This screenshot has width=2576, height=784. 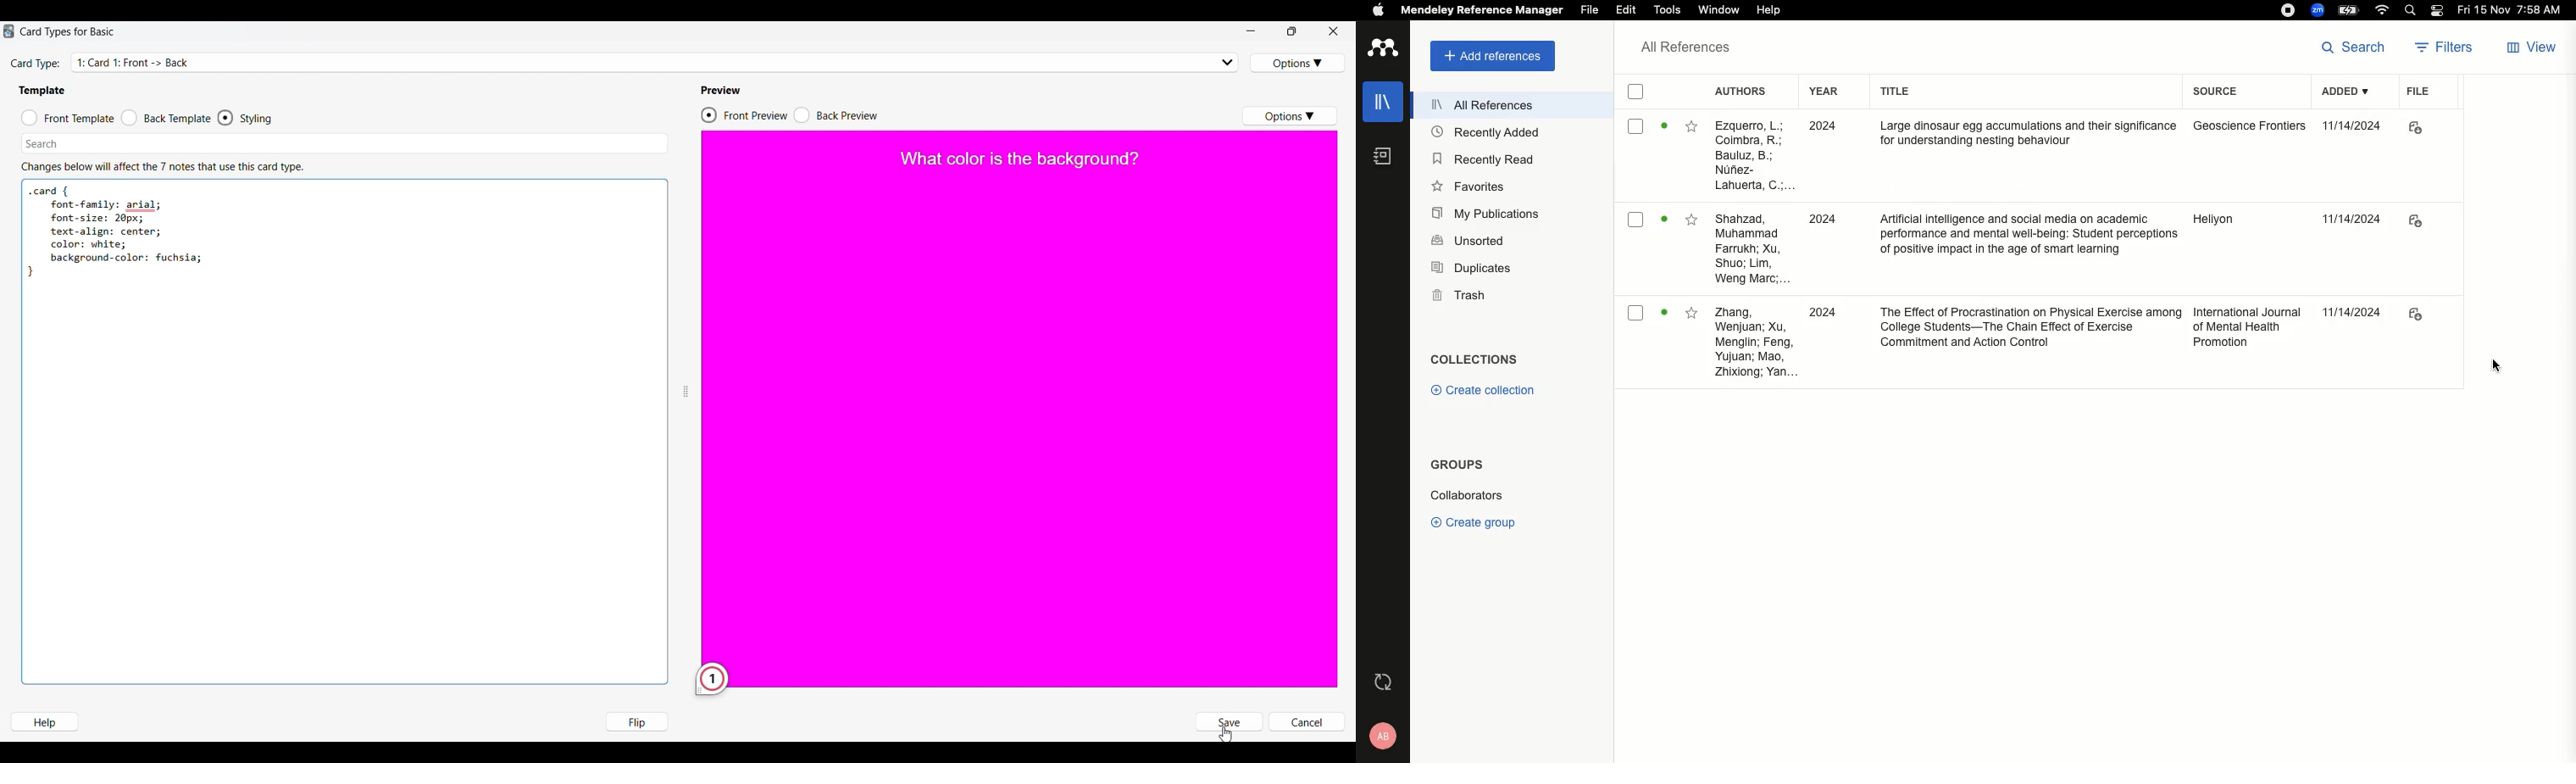 What do you see at coordinates (836, 115) in the screenshot?
I see `Preview back of card` at bounding box center [836, 115].